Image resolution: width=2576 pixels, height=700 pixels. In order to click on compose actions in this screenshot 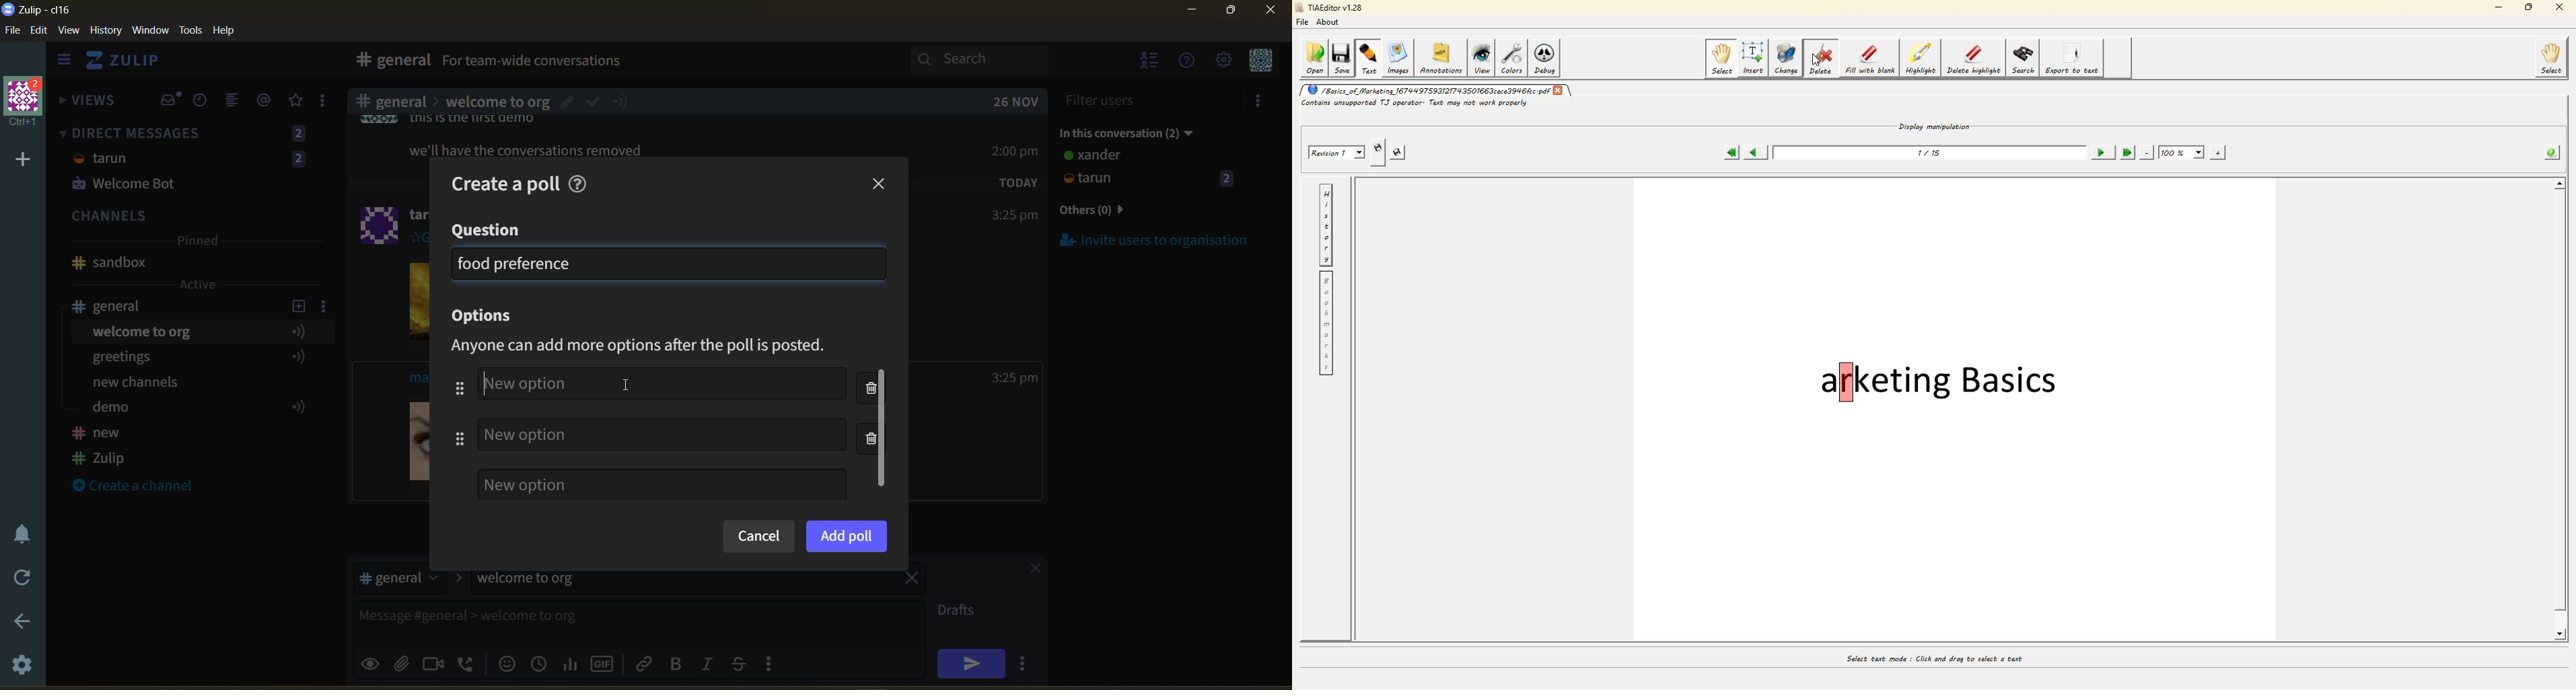, I will do `click(774, 663)`.